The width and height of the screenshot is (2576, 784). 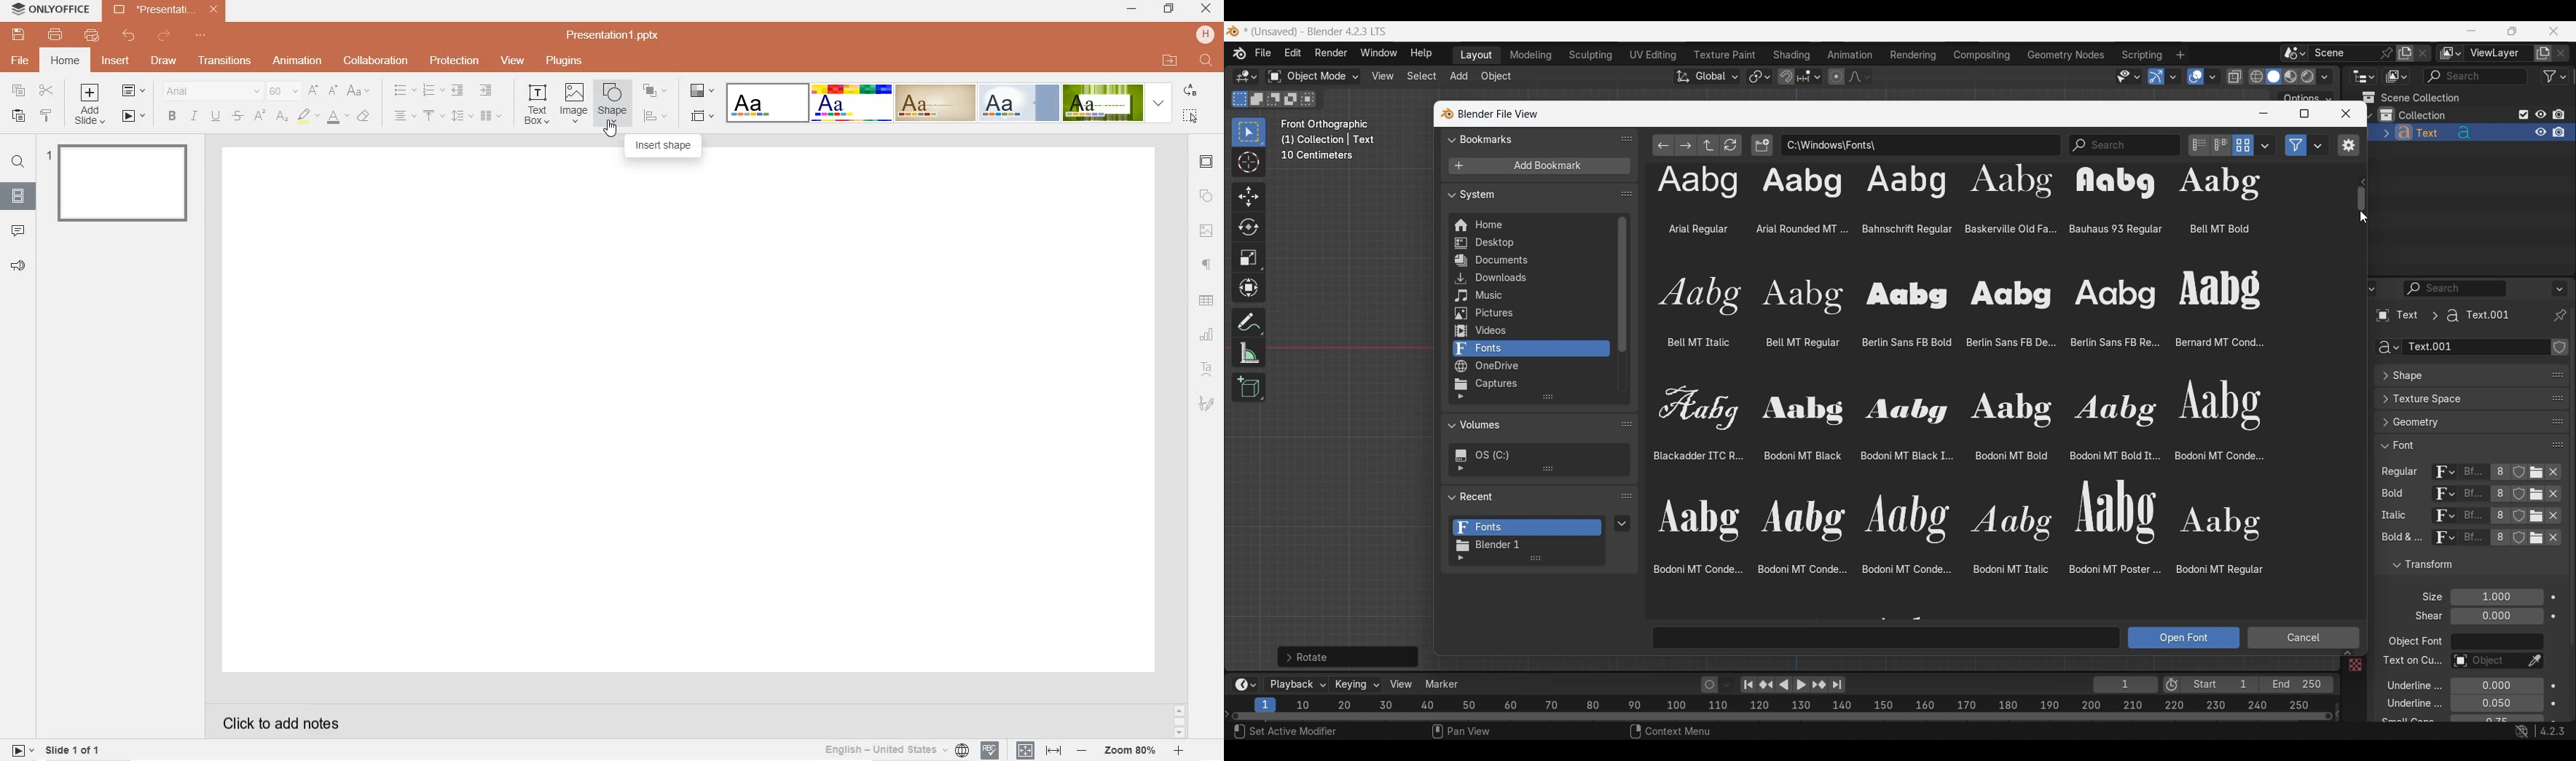 What do you see at coordinates (2512, 31) in the screenshot?
I see `Show interface in a smaller tab` at bounding box center [2512, 31].